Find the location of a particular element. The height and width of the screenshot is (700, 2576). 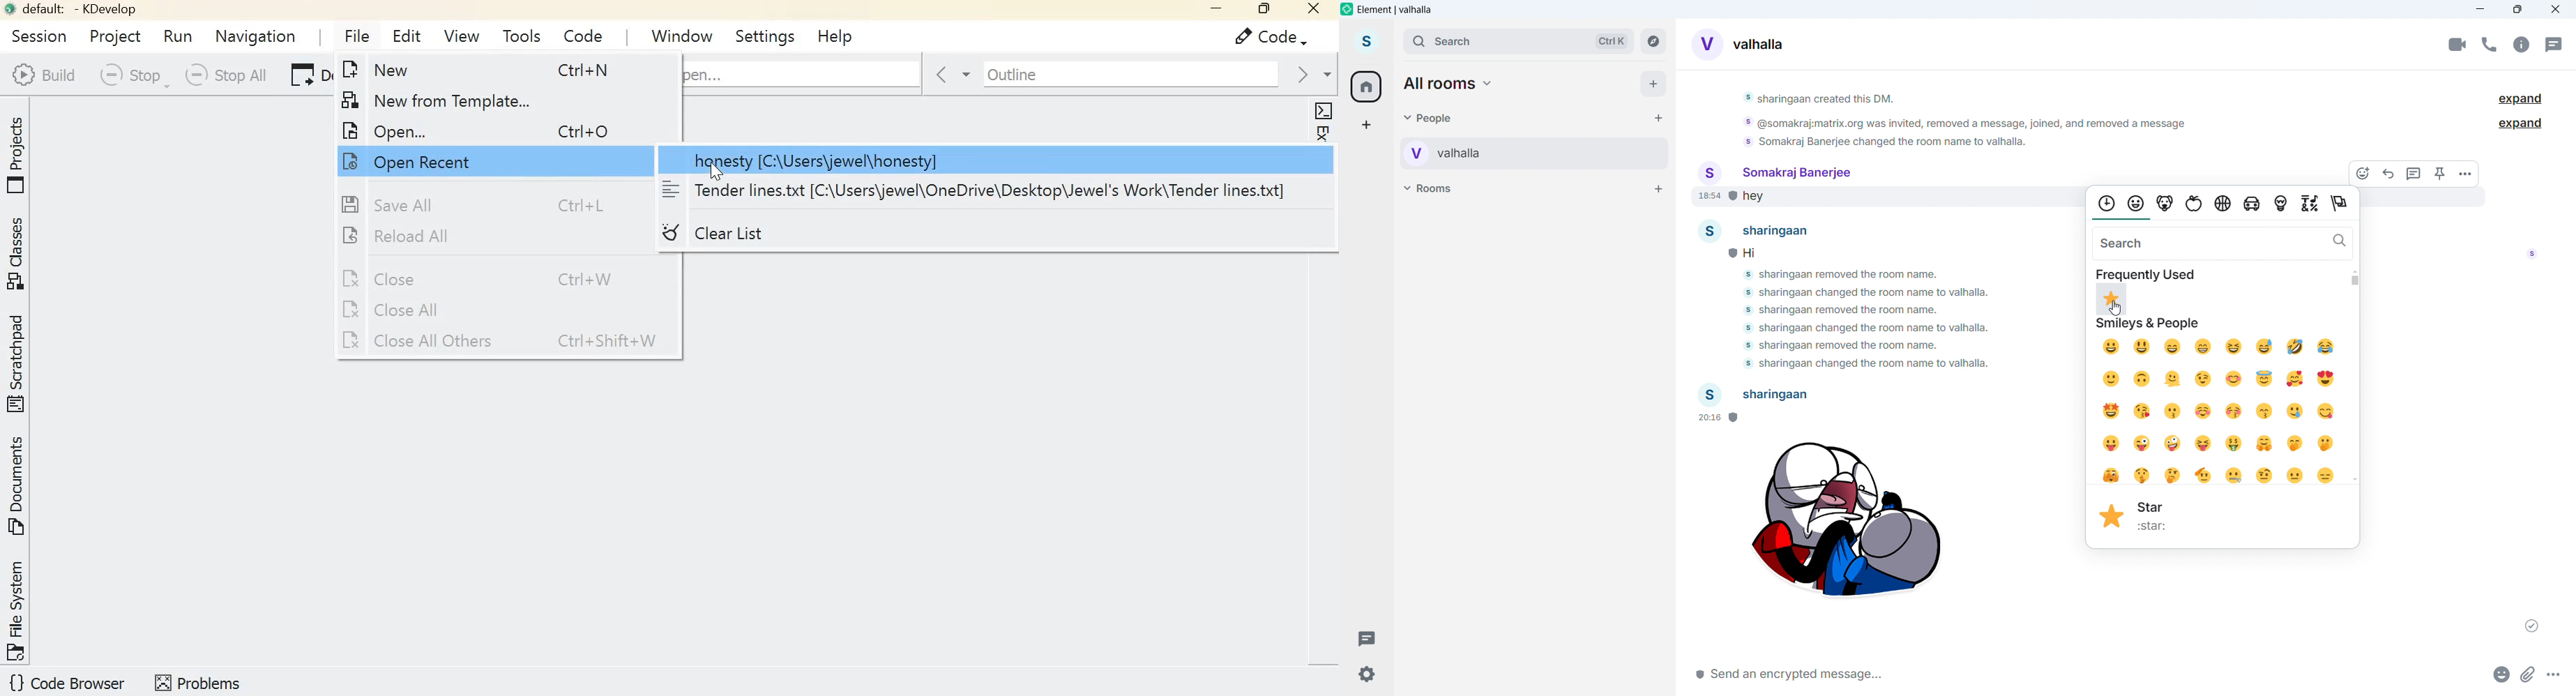

Expand  is located at coordinates (2521, 99).